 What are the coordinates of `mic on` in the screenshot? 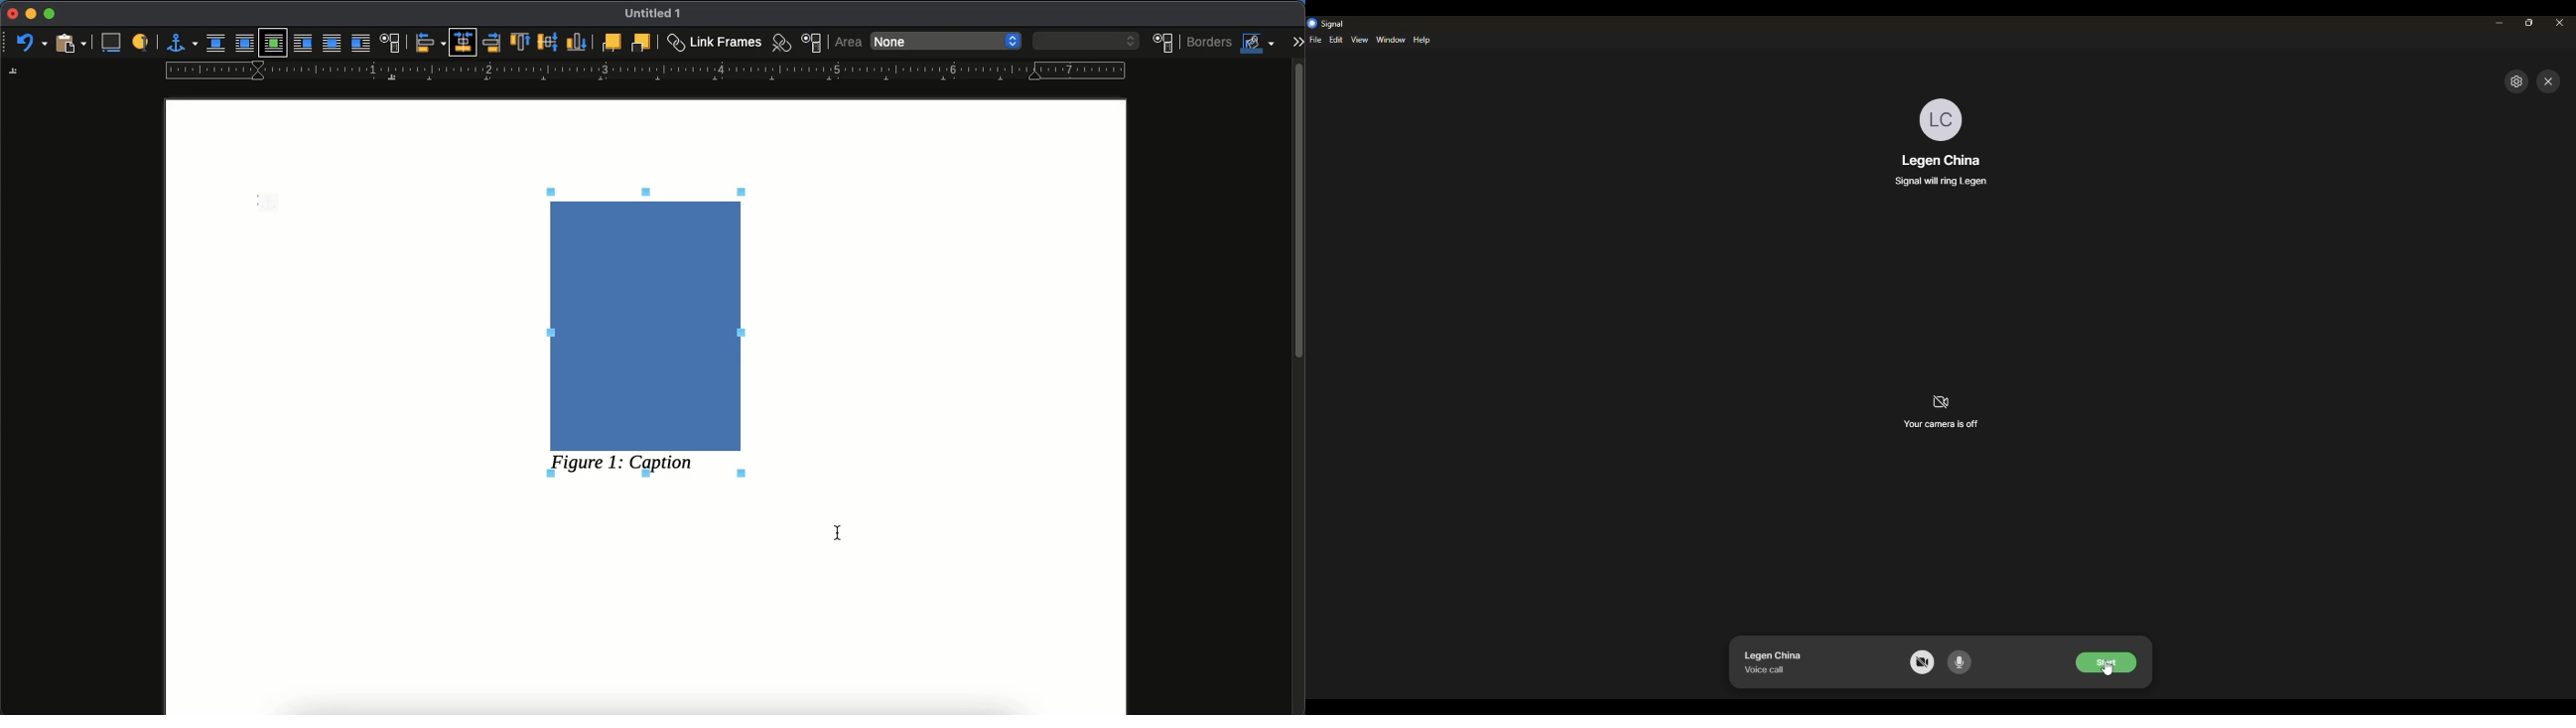 It's located at (1963, 663).